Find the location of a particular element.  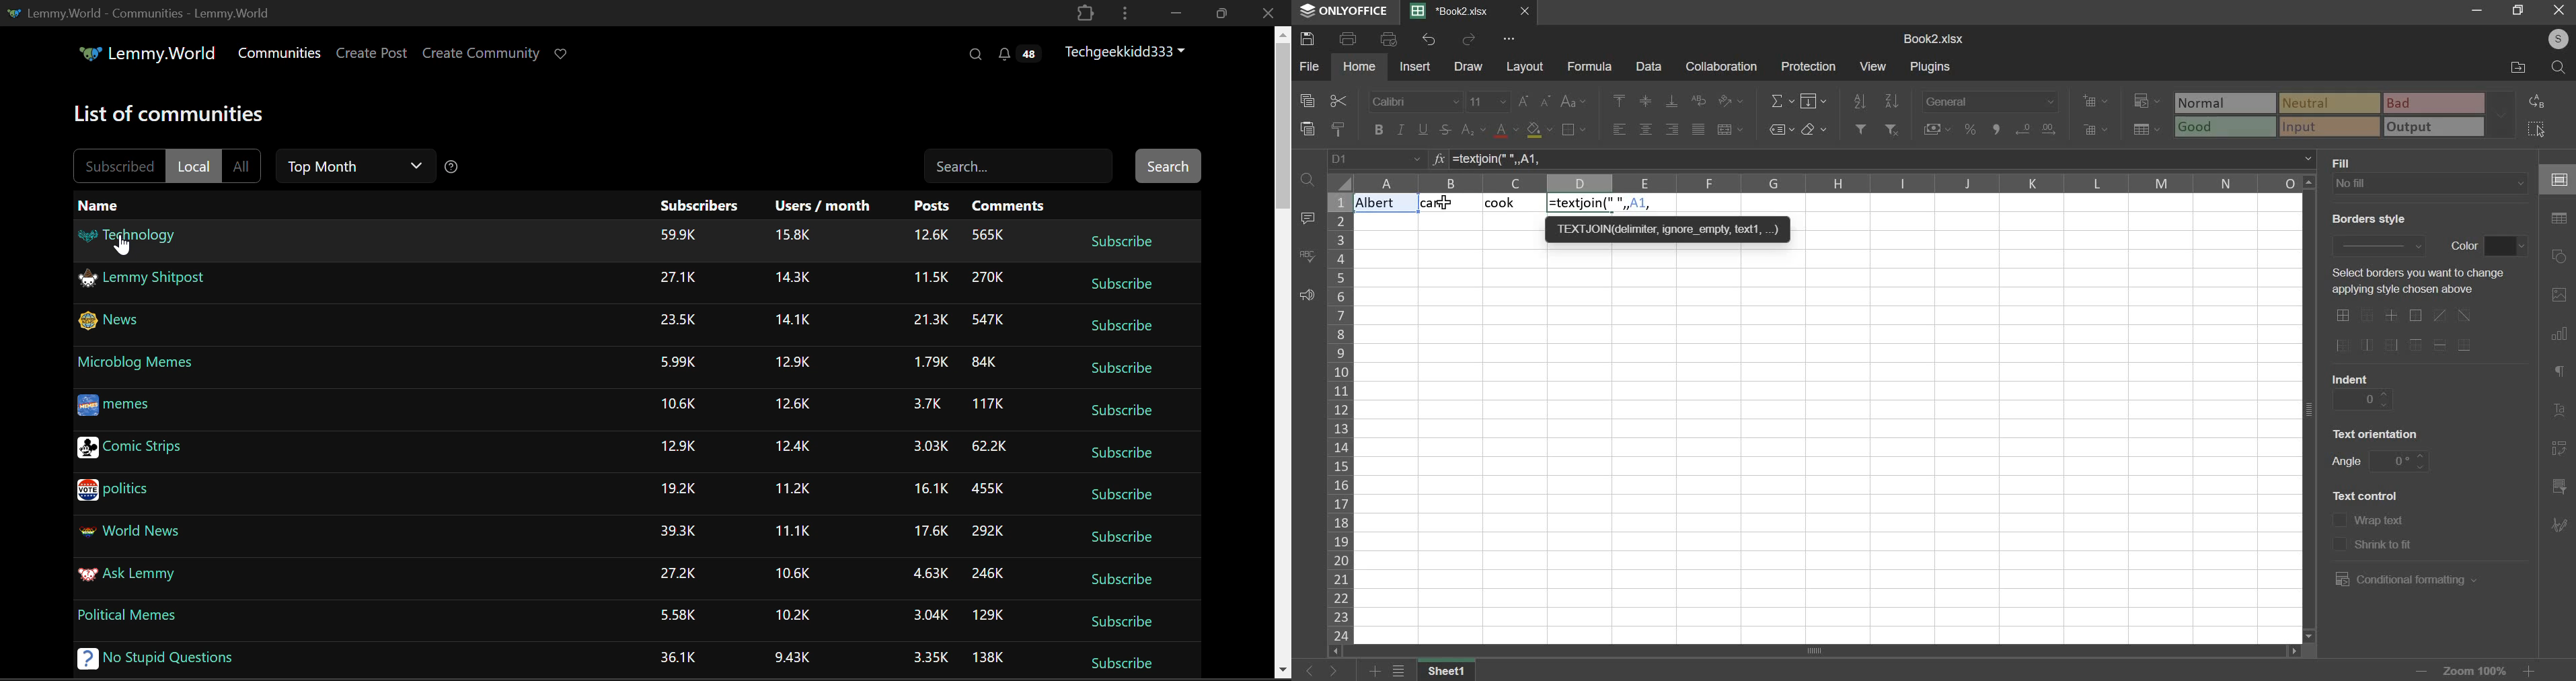

add filter is located at coordinates (1859, 128).